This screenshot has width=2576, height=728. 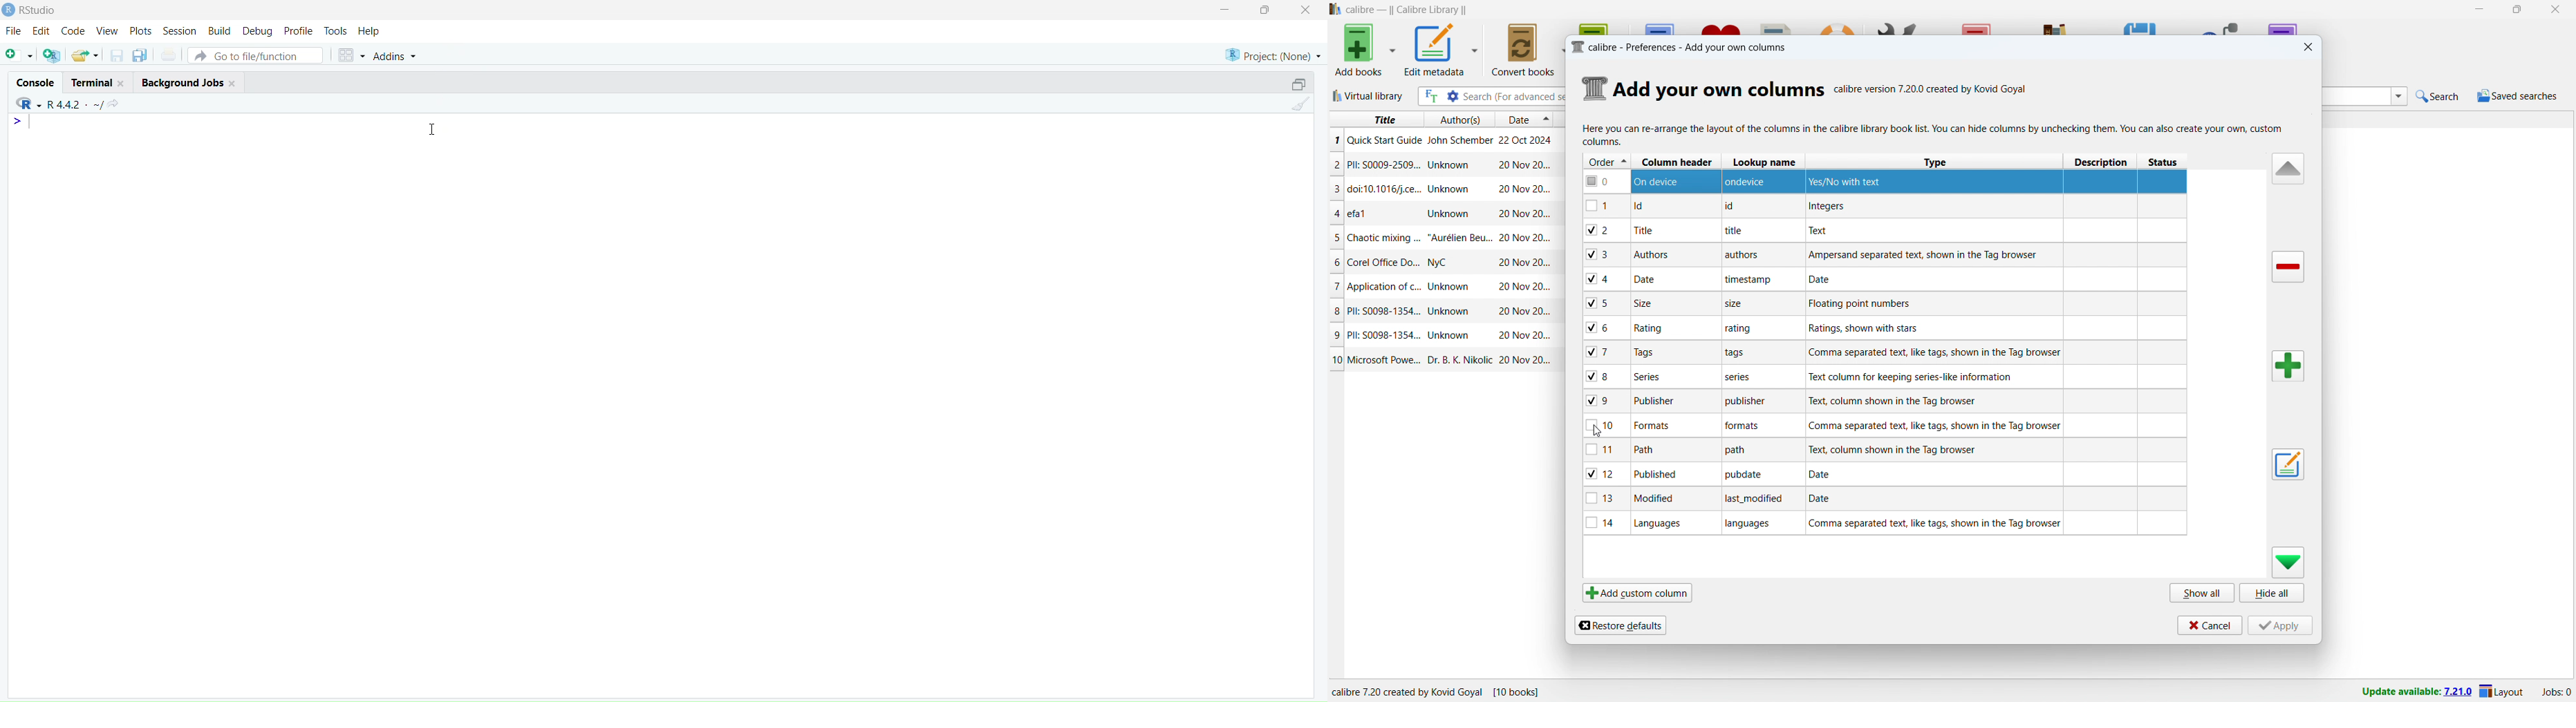 I want to click on save current document, so click(x=115, y=56).